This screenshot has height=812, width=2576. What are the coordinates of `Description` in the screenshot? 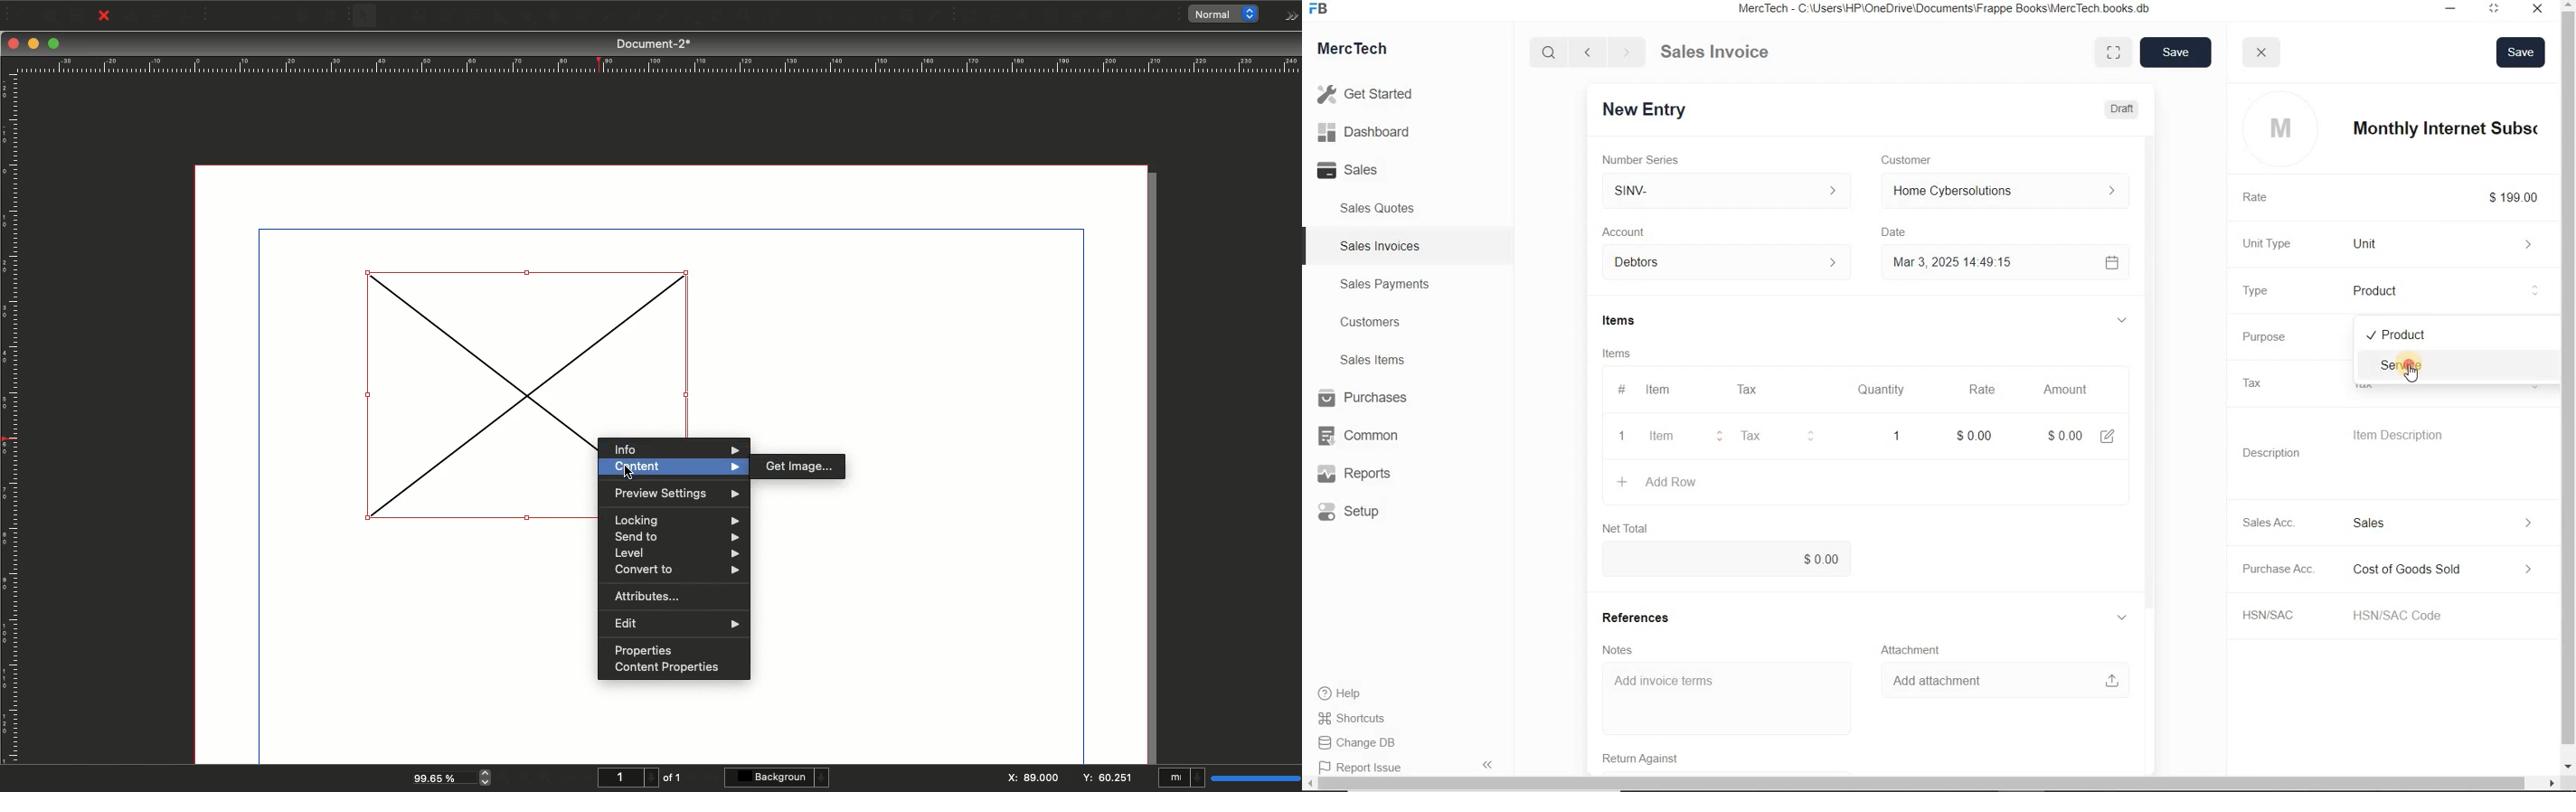 It's located at (2281, 453).